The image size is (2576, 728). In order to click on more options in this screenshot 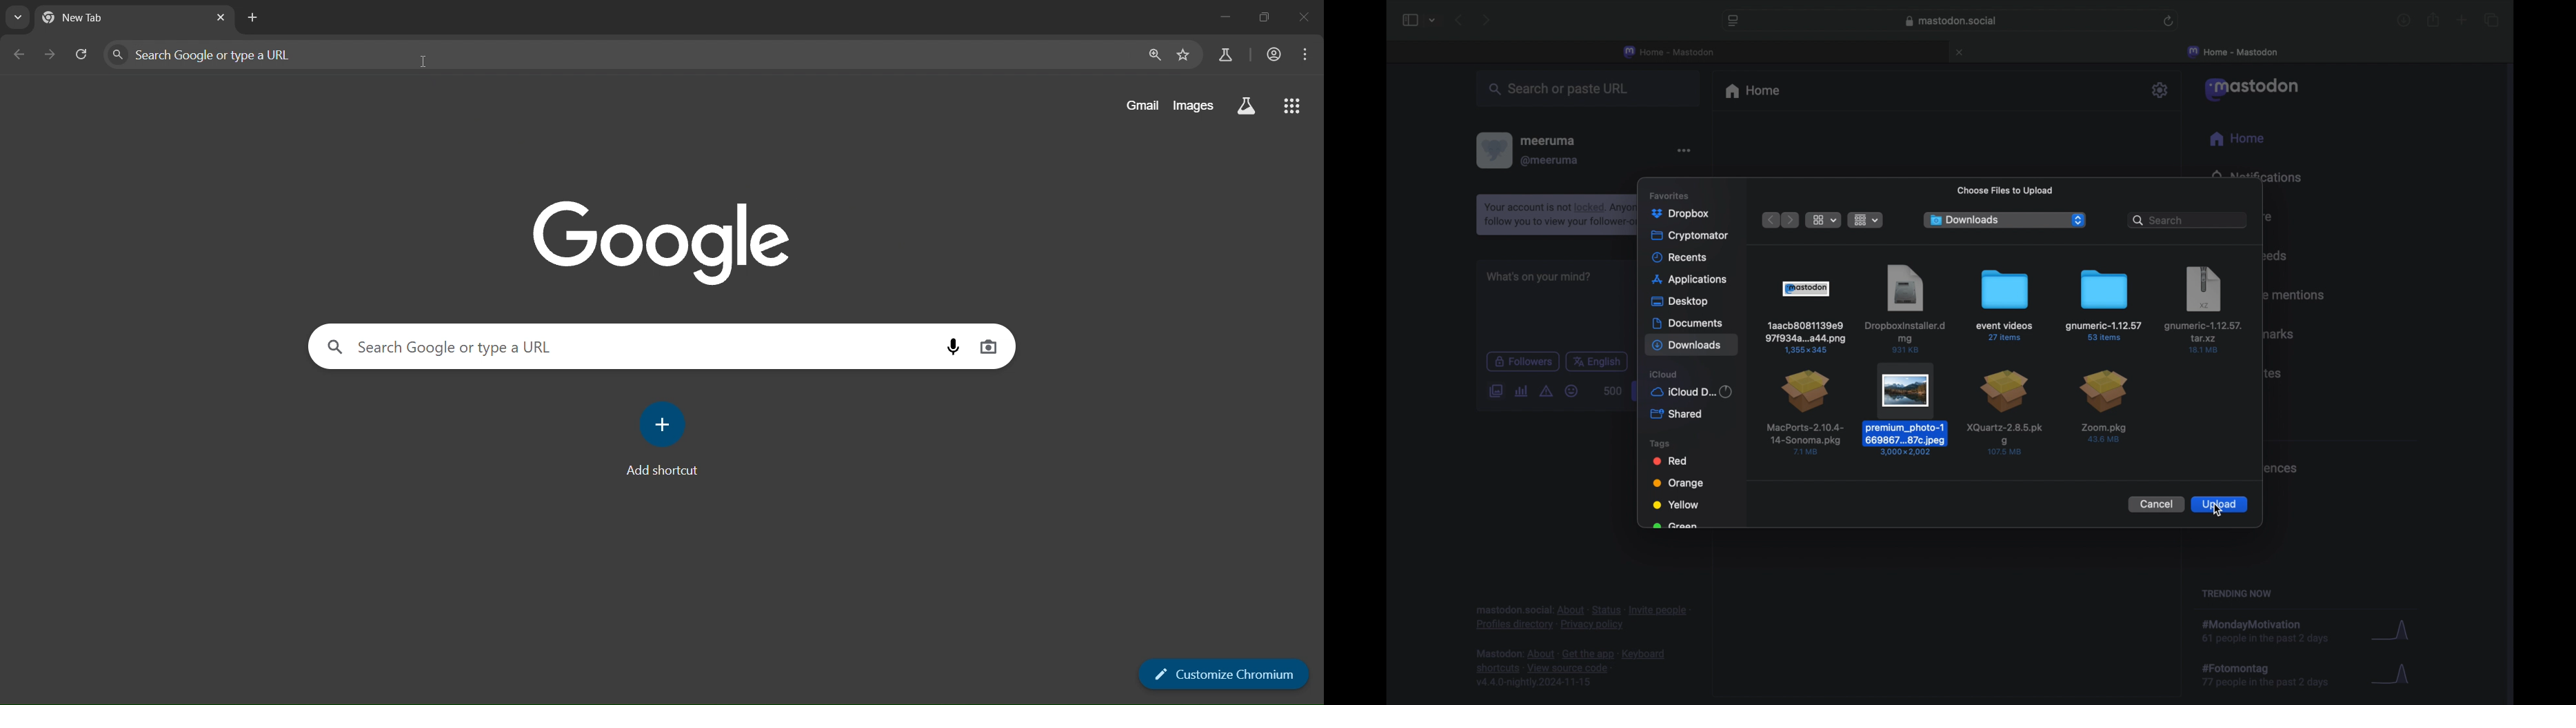, I will do `click(1684, 149)`.